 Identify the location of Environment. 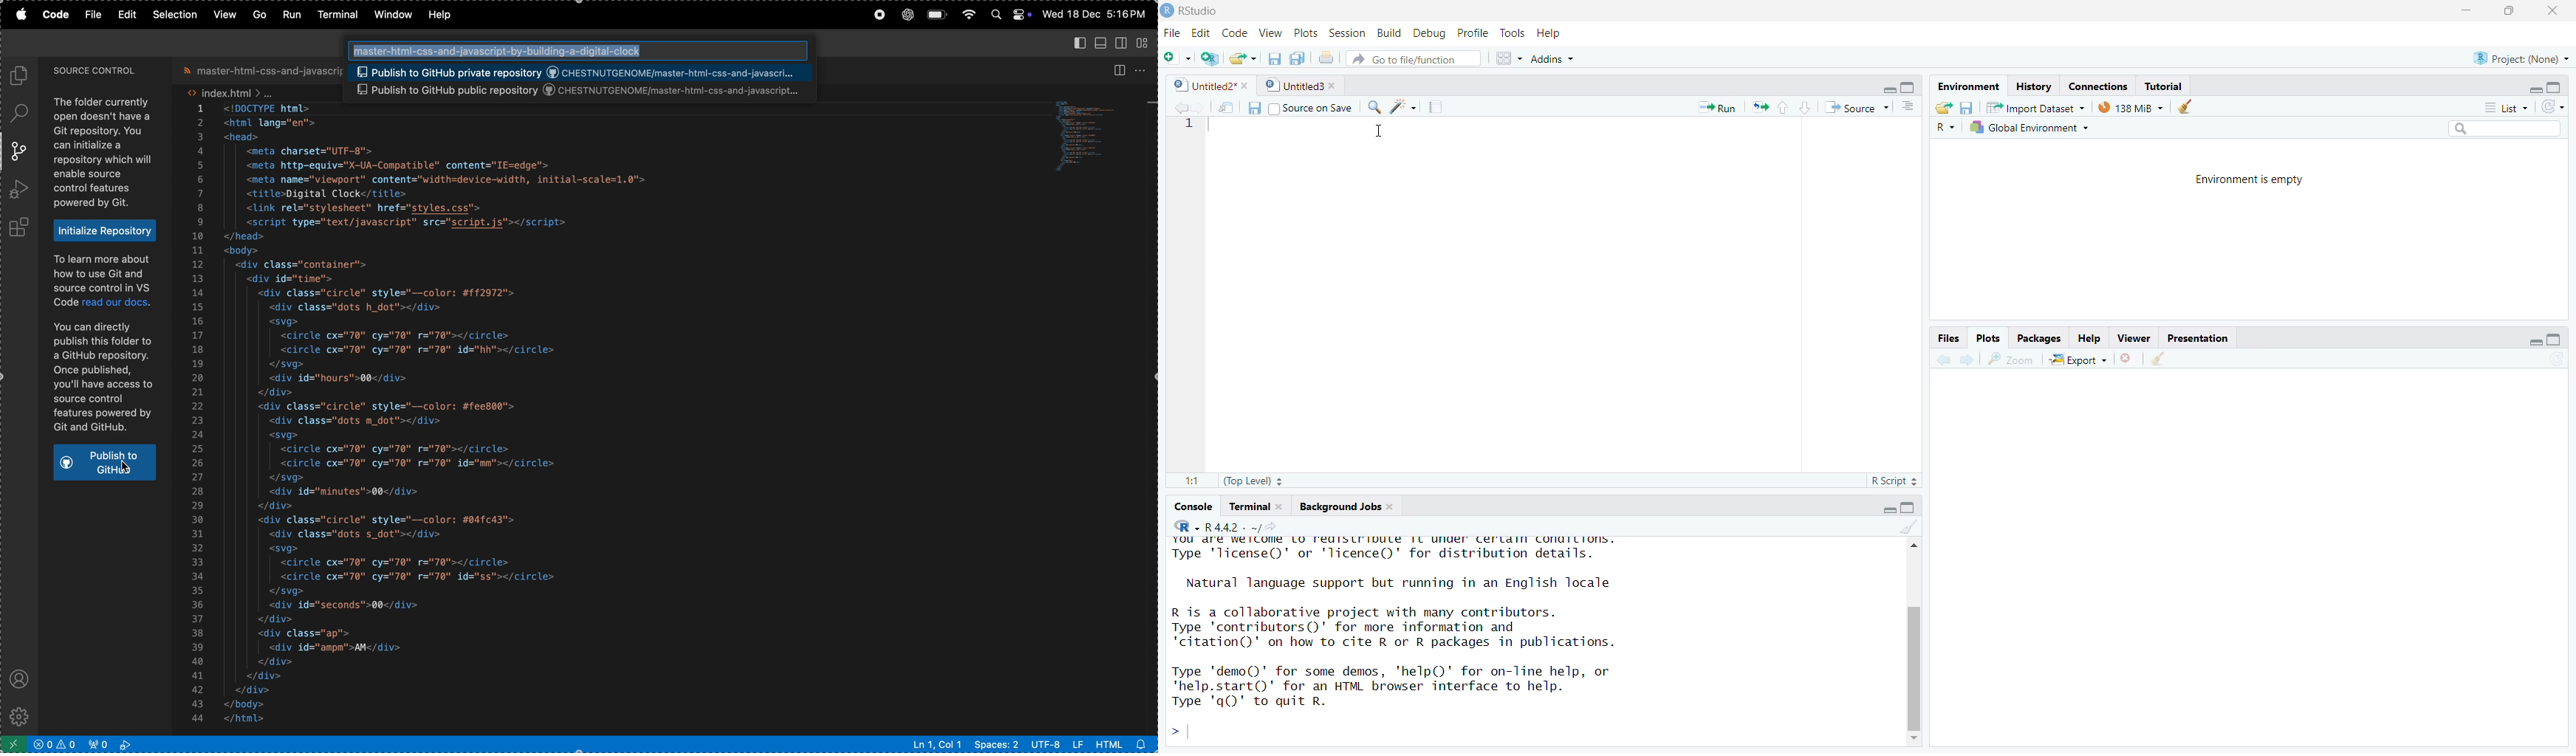
(1968, 84).